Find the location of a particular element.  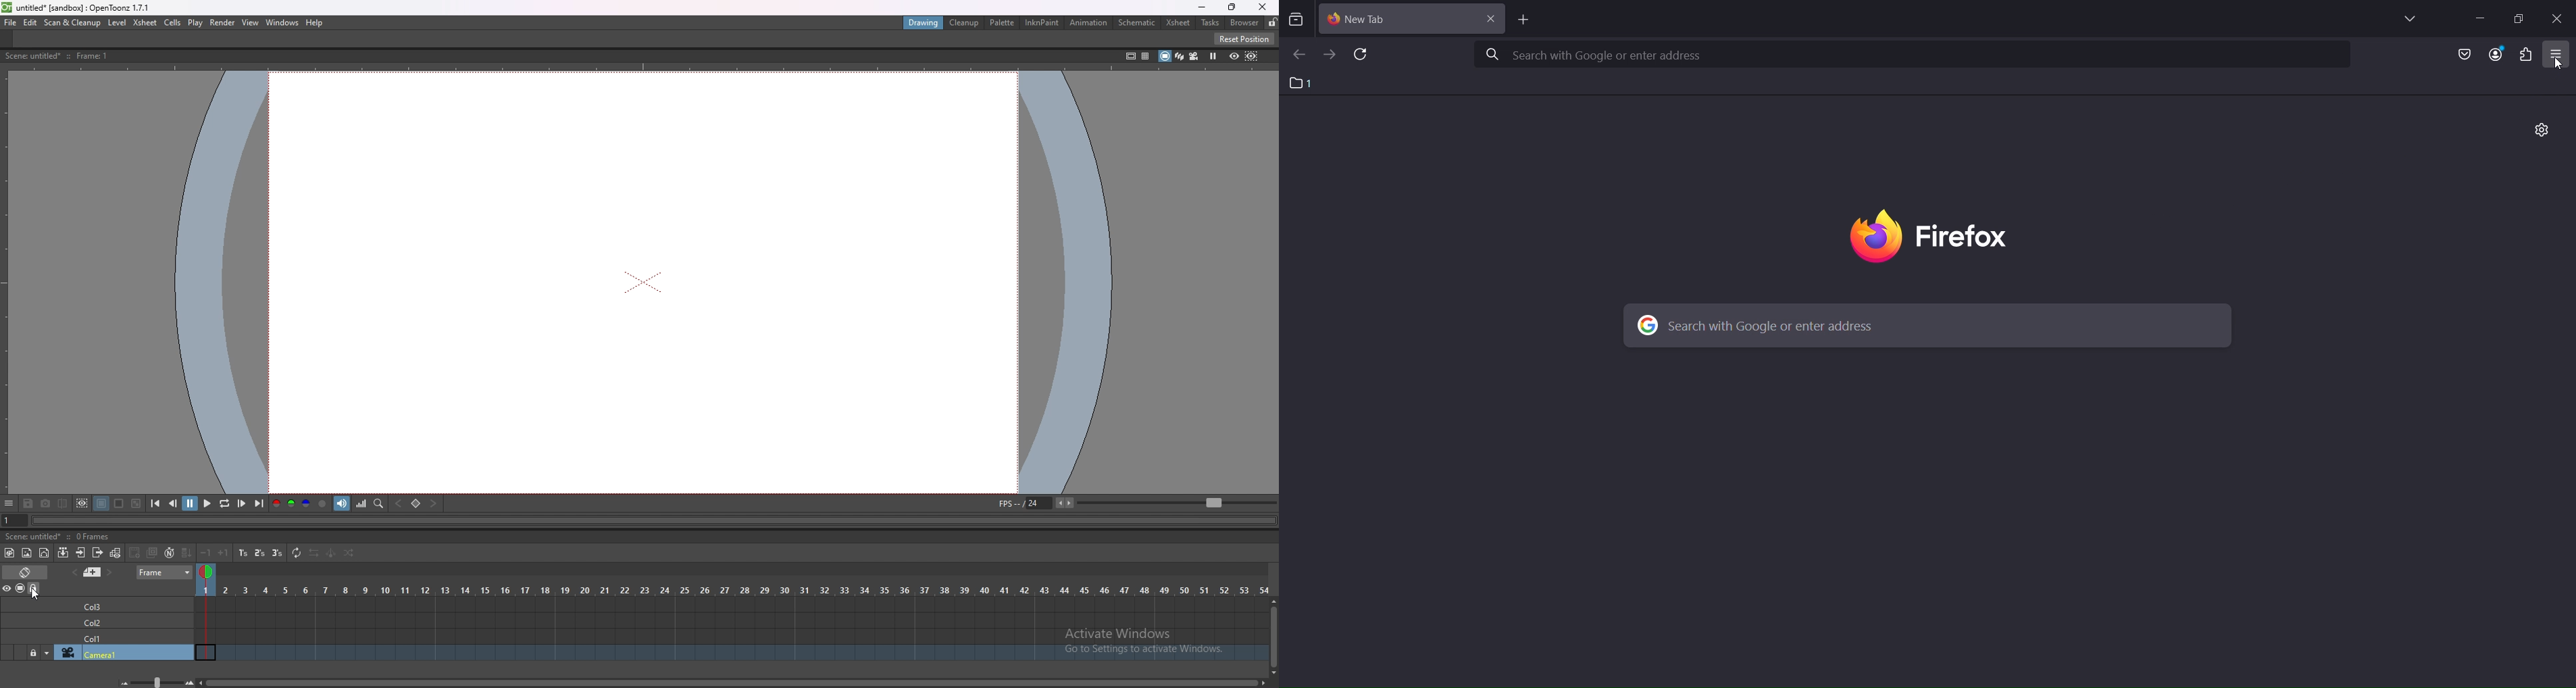

cursor is located at coordinates (2559, 65).